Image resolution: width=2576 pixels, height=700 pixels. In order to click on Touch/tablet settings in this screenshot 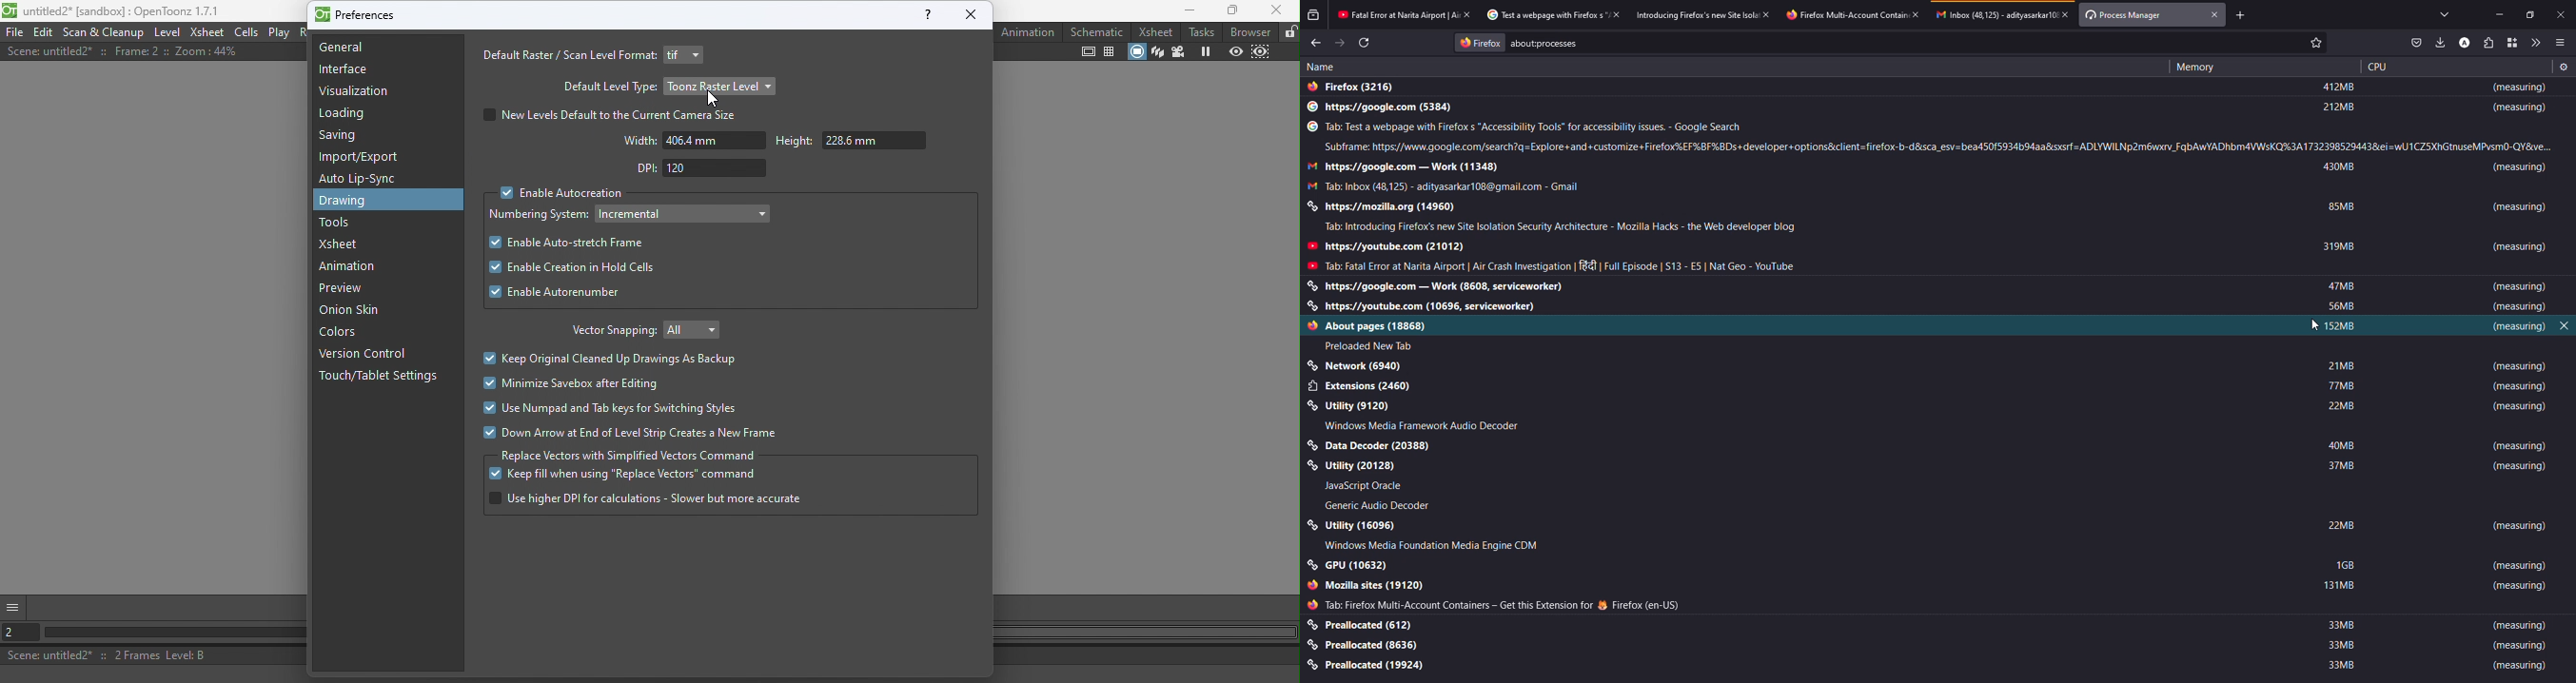, I will do `click(383, 377)`.